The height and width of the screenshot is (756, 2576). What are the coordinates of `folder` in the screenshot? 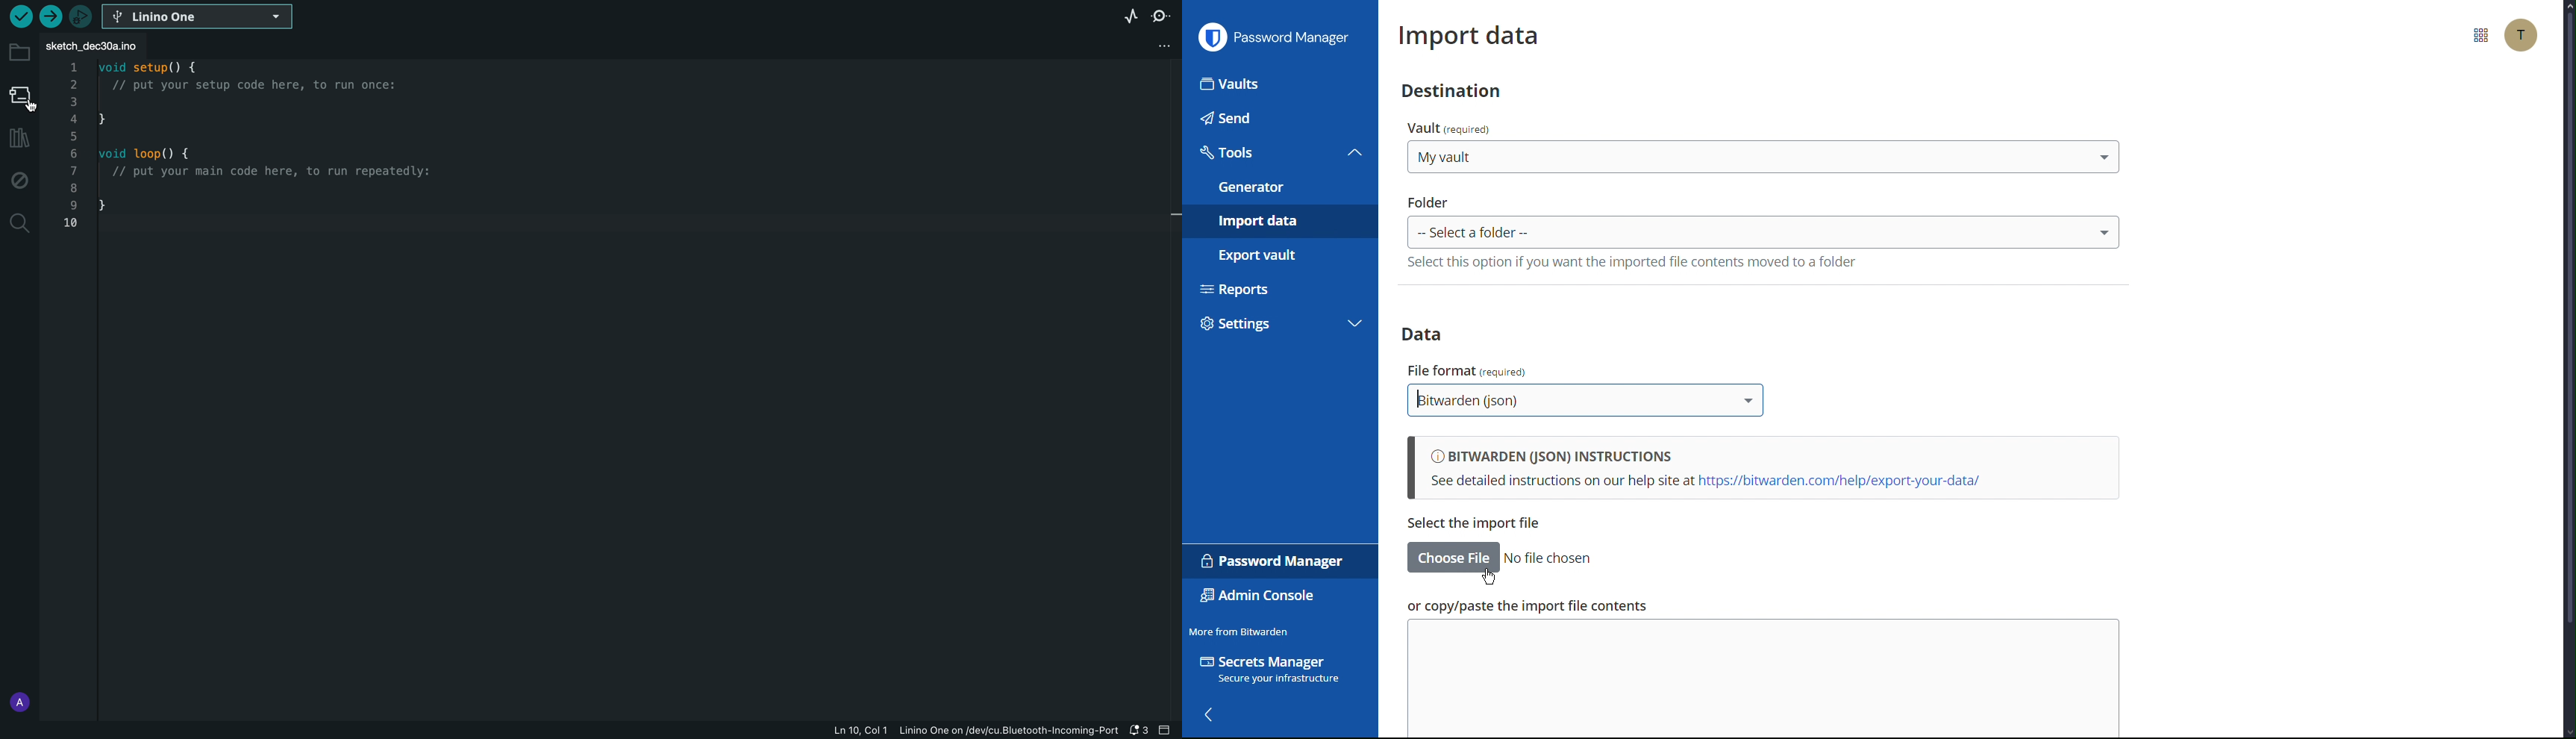 It's located at (19, 50).